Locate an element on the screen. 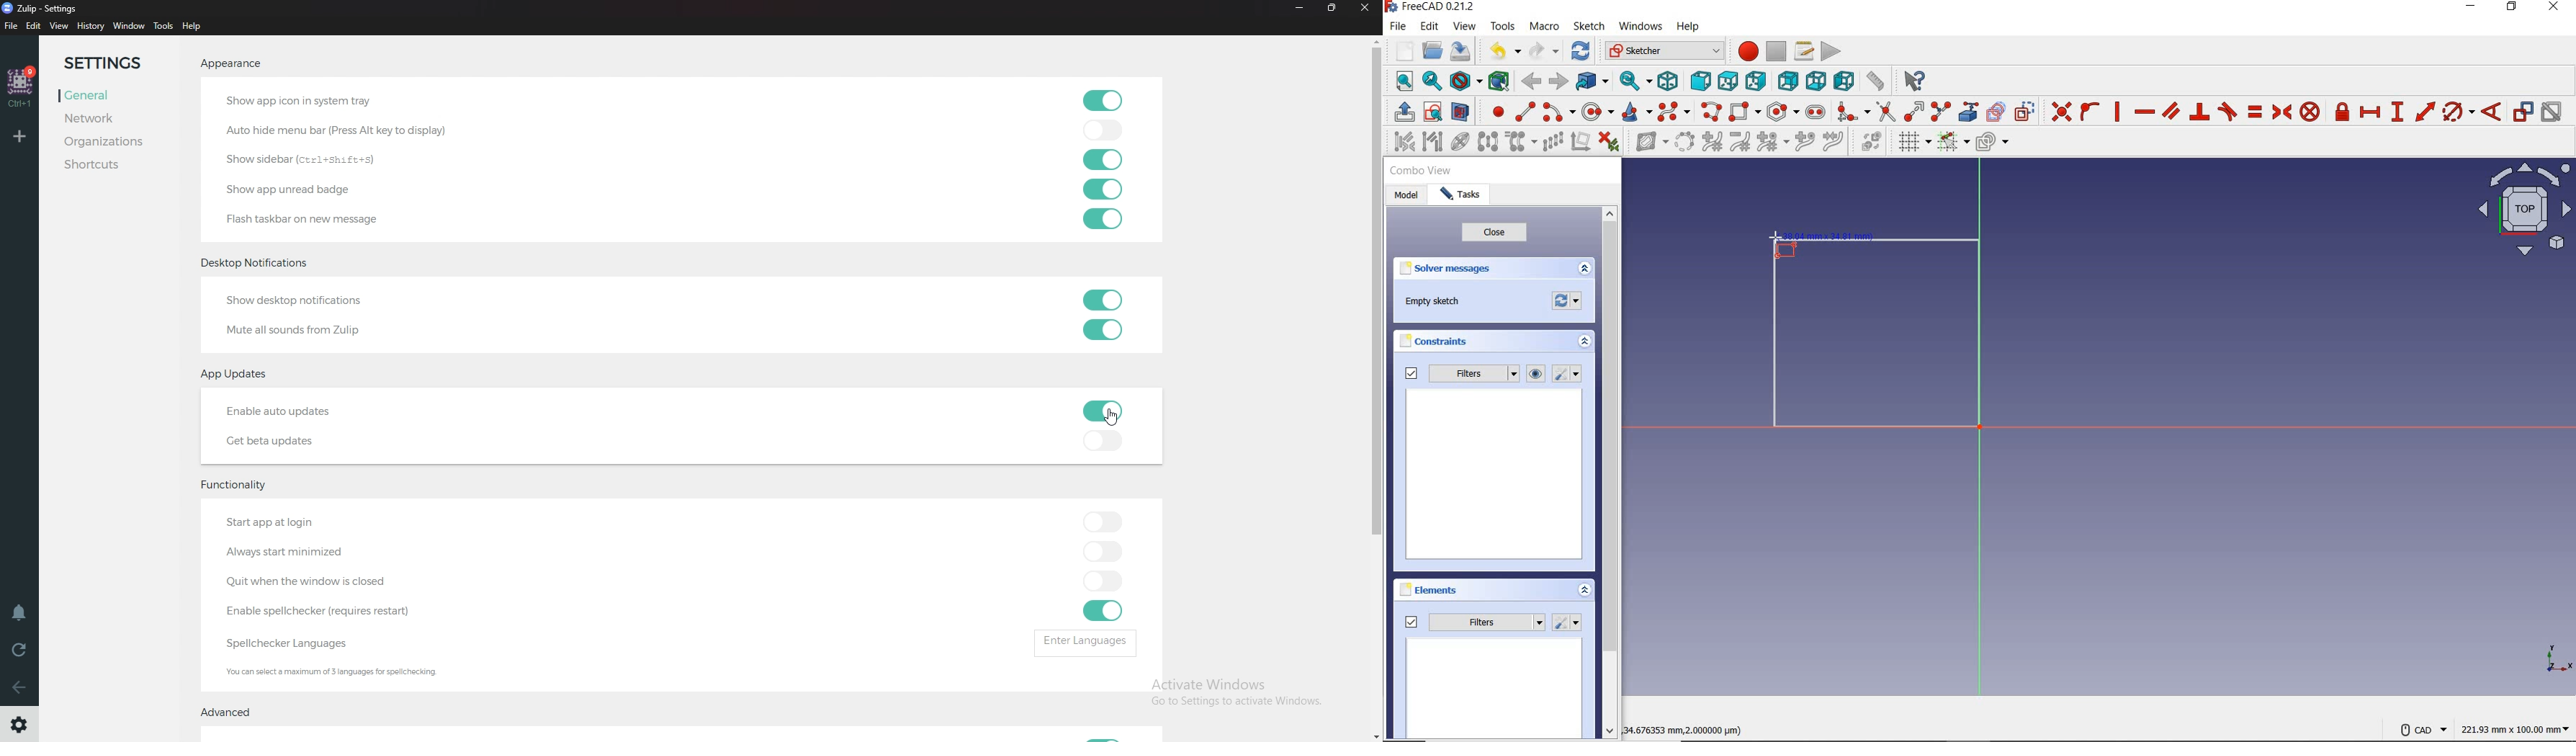 This screenshot has height=756, width=2576. toggle grid is located at coordinates (1913, 143).